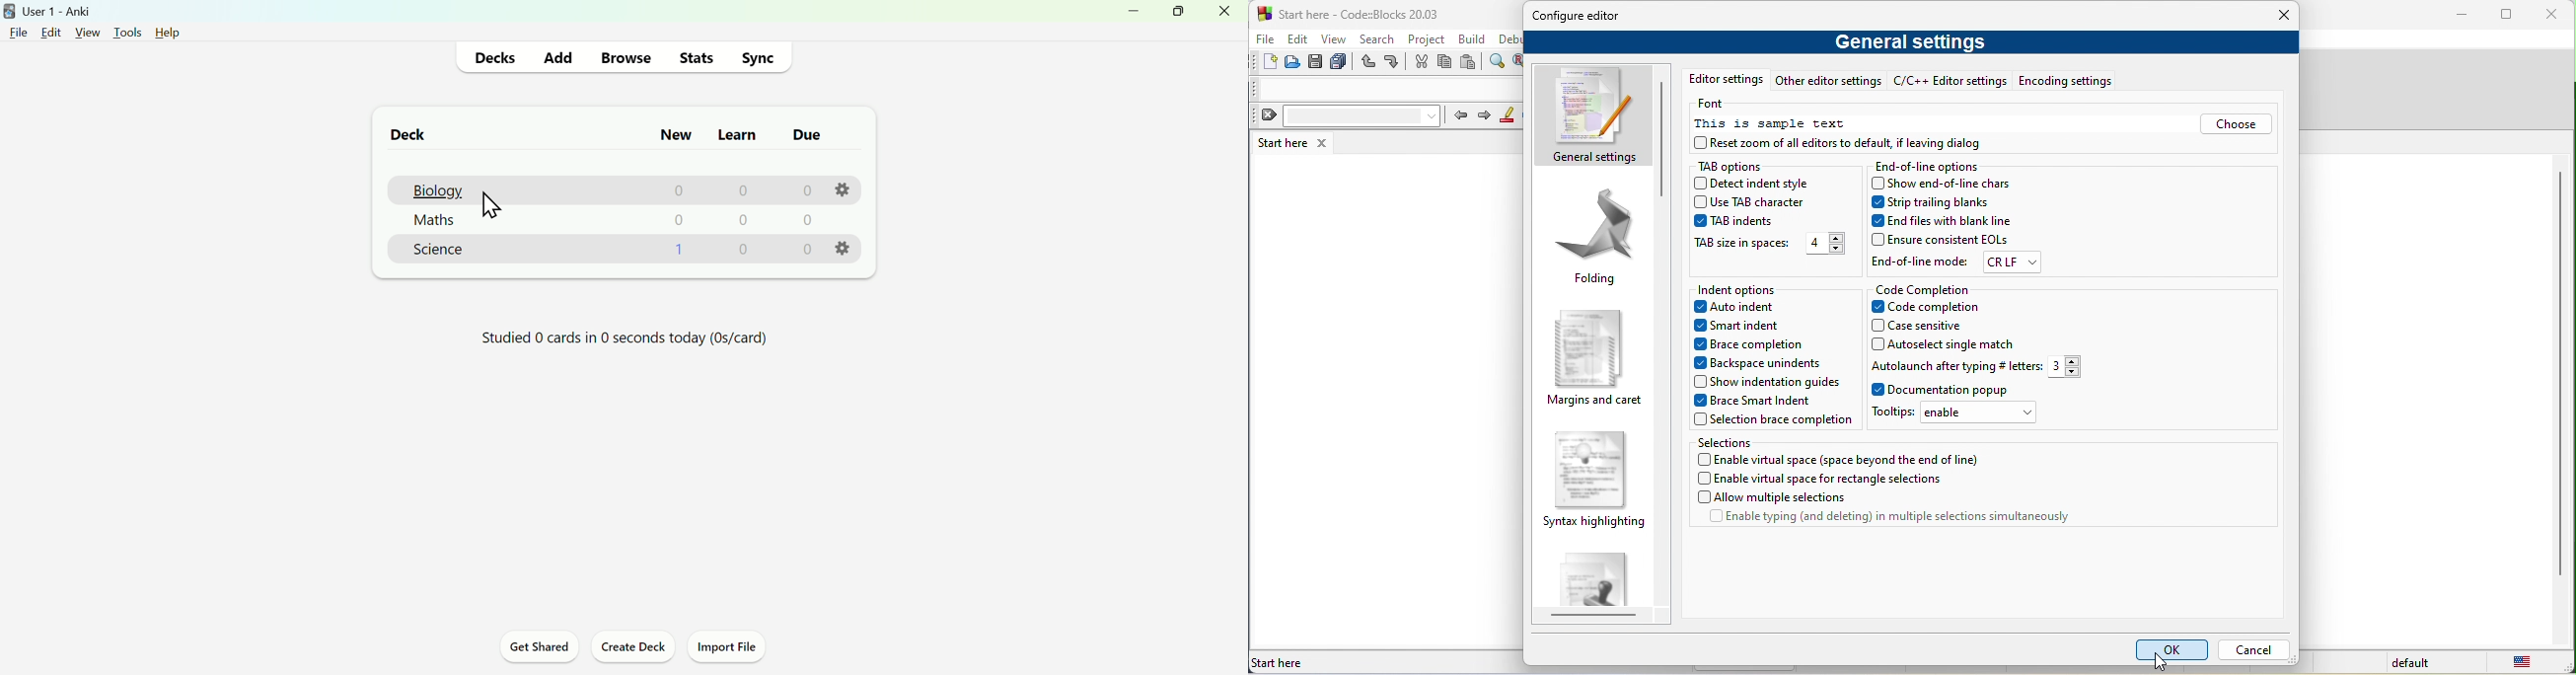 Image resolution: width=2576 pixels, height=700 pixels. I want to click on selection brace completion, so click(1779, 421).